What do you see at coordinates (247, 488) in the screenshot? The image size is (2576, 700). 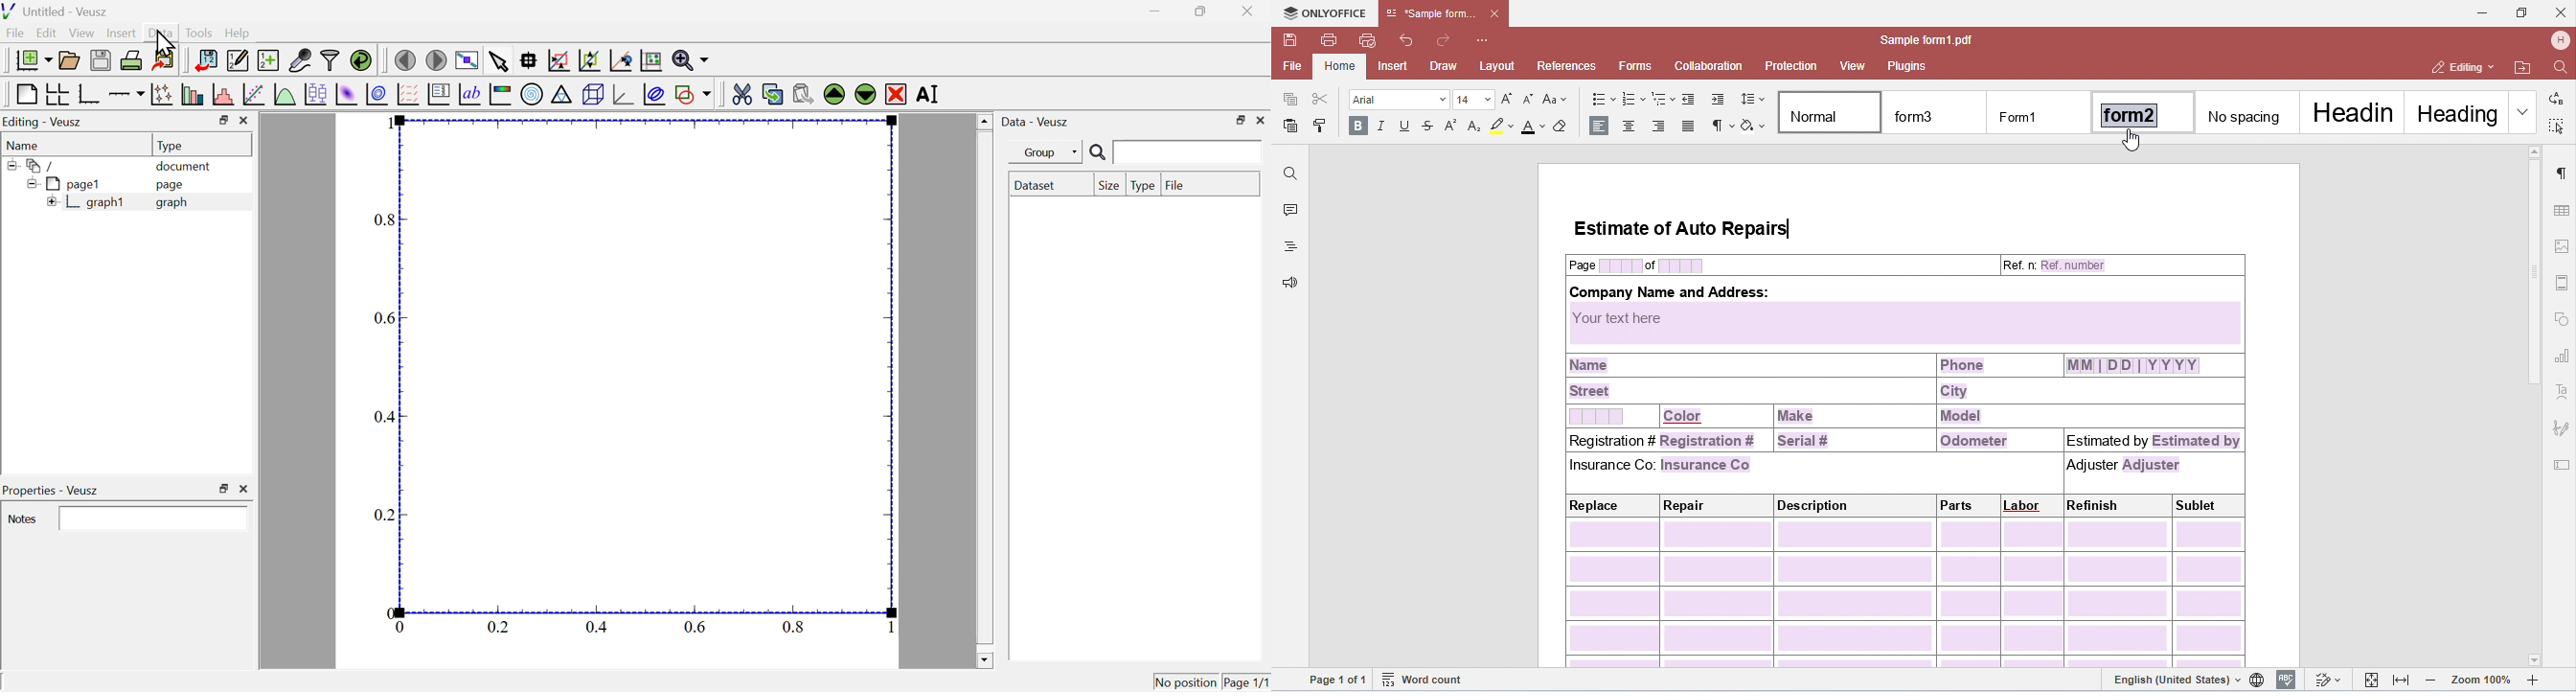 I see `close` at bounding box center [247, 488].